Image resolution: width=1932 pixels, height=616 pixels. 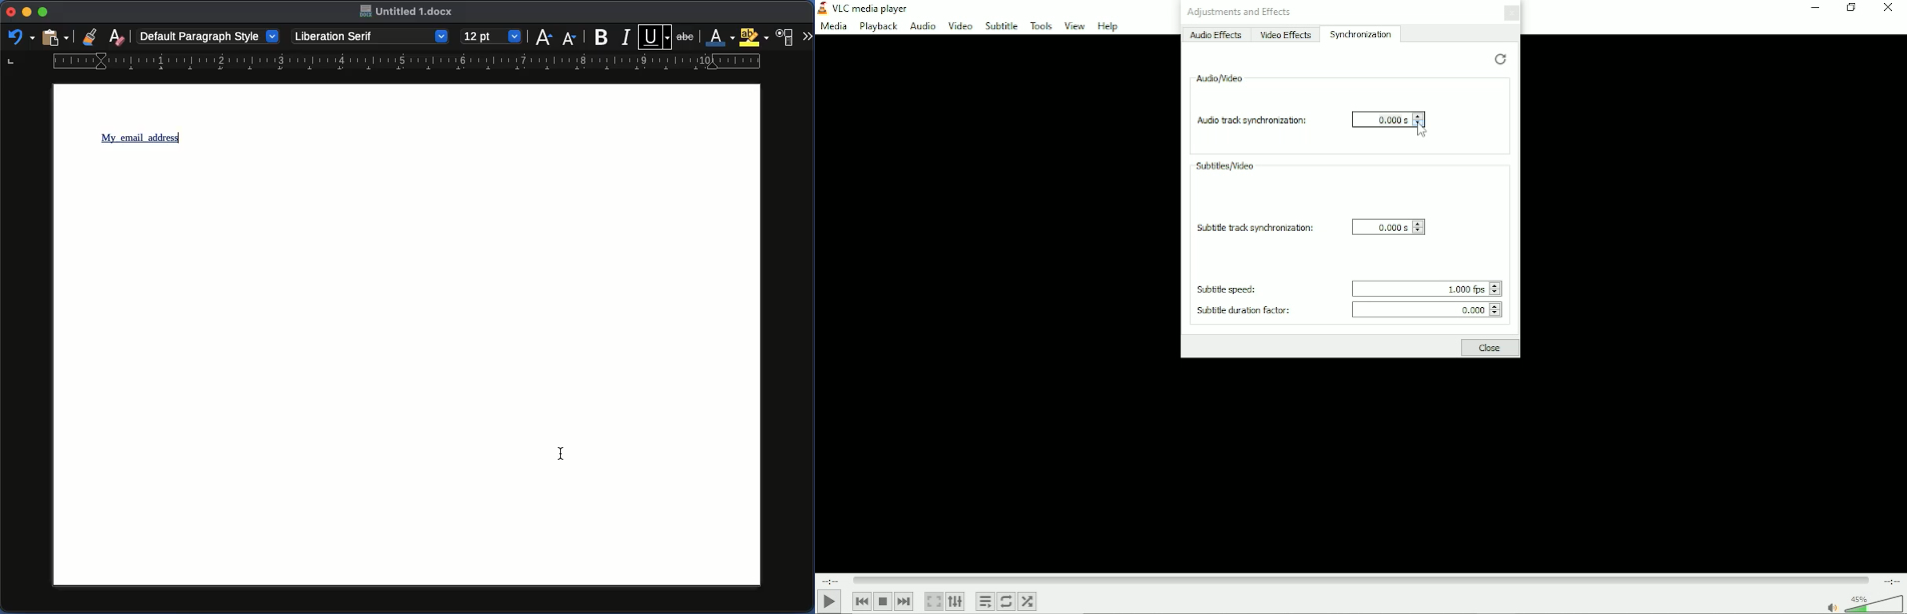 What do you see at coordinates (808, 35) in the screenshot?
I see `More` at bounding box center [808, 35].